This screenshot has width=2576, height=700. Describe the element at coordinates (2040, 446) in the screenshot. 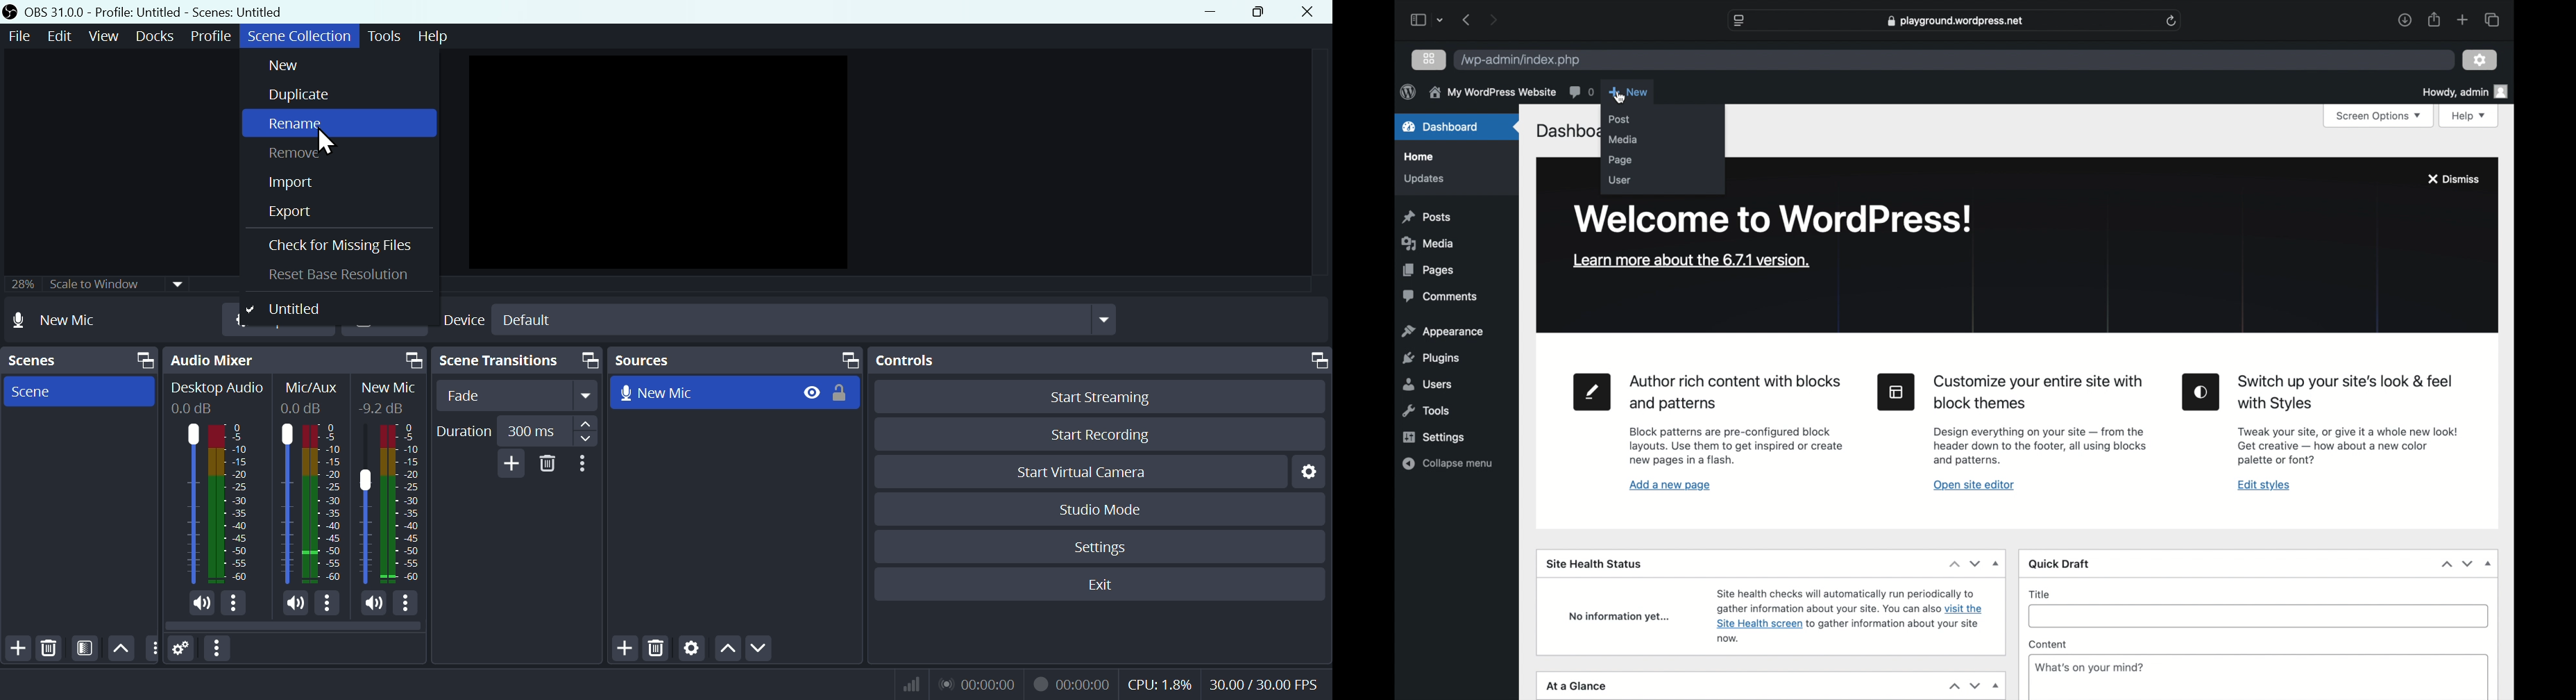

I see `site editor tool information` at that location.